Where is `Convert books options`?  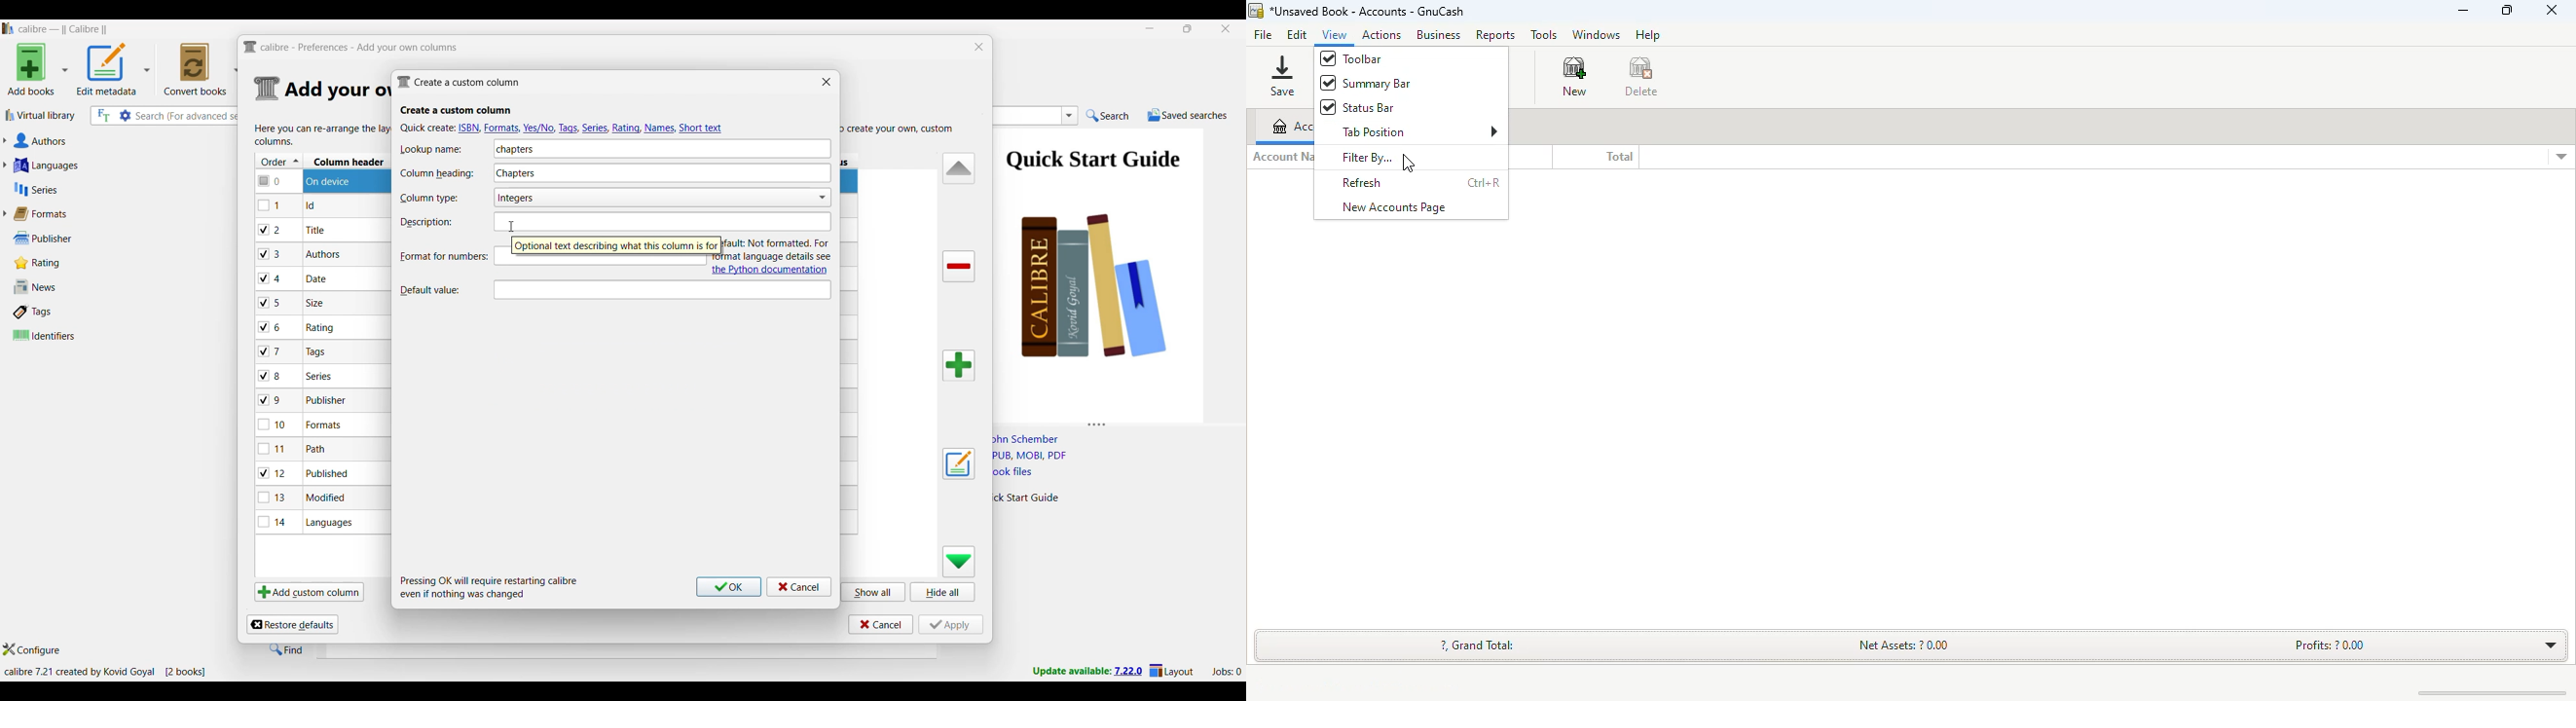 Convert books options is located at coordinates (201, 69).